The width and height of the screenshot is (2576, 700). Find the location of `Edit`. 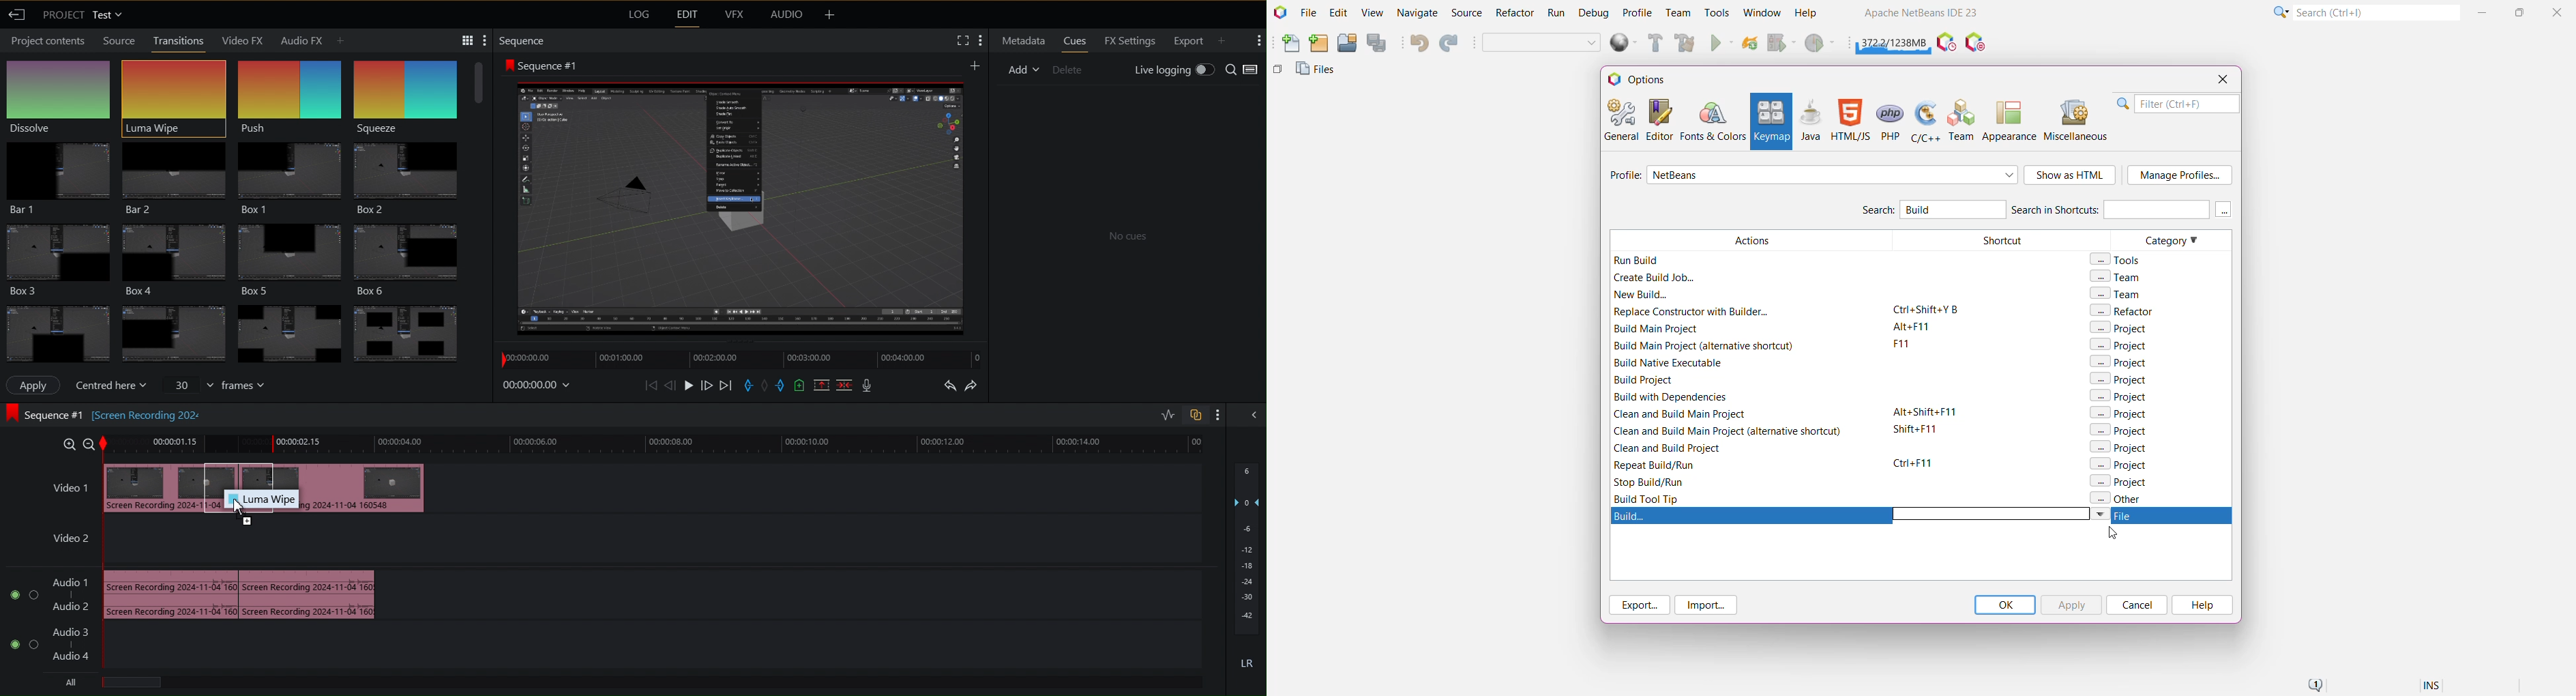

Edit is located at coordinates (686, 16).